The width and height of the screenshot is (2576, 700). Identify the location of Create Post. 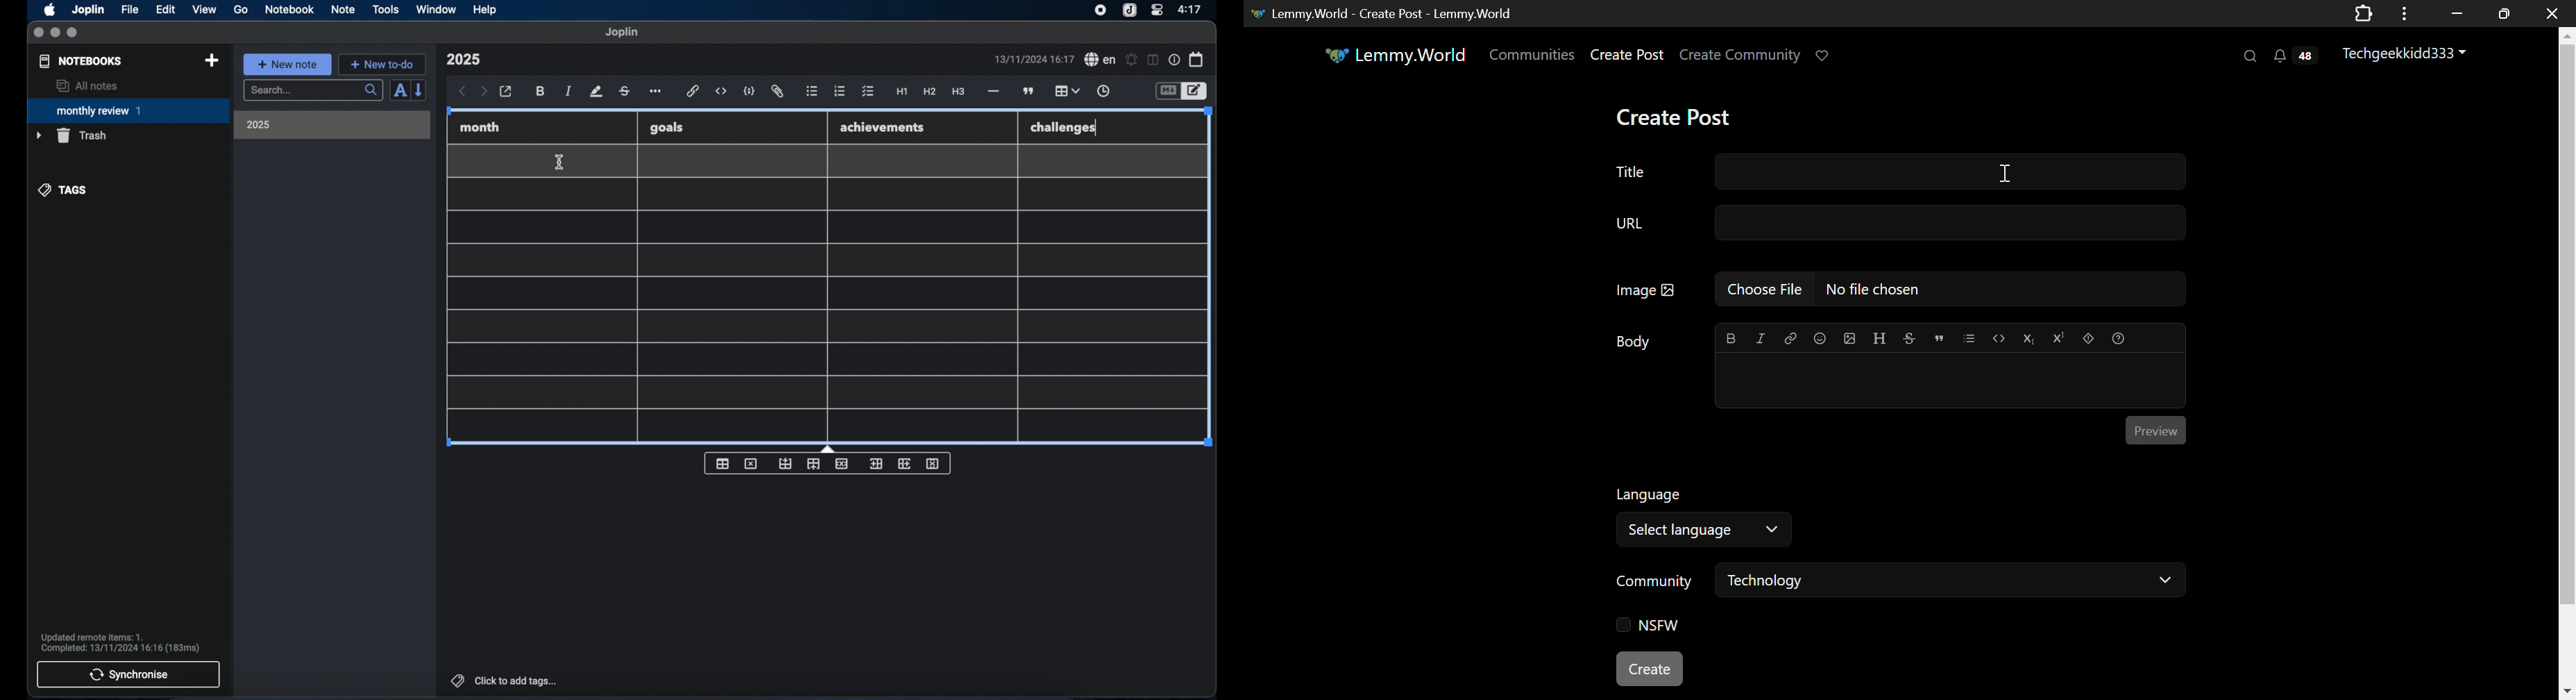
(1629, 55).